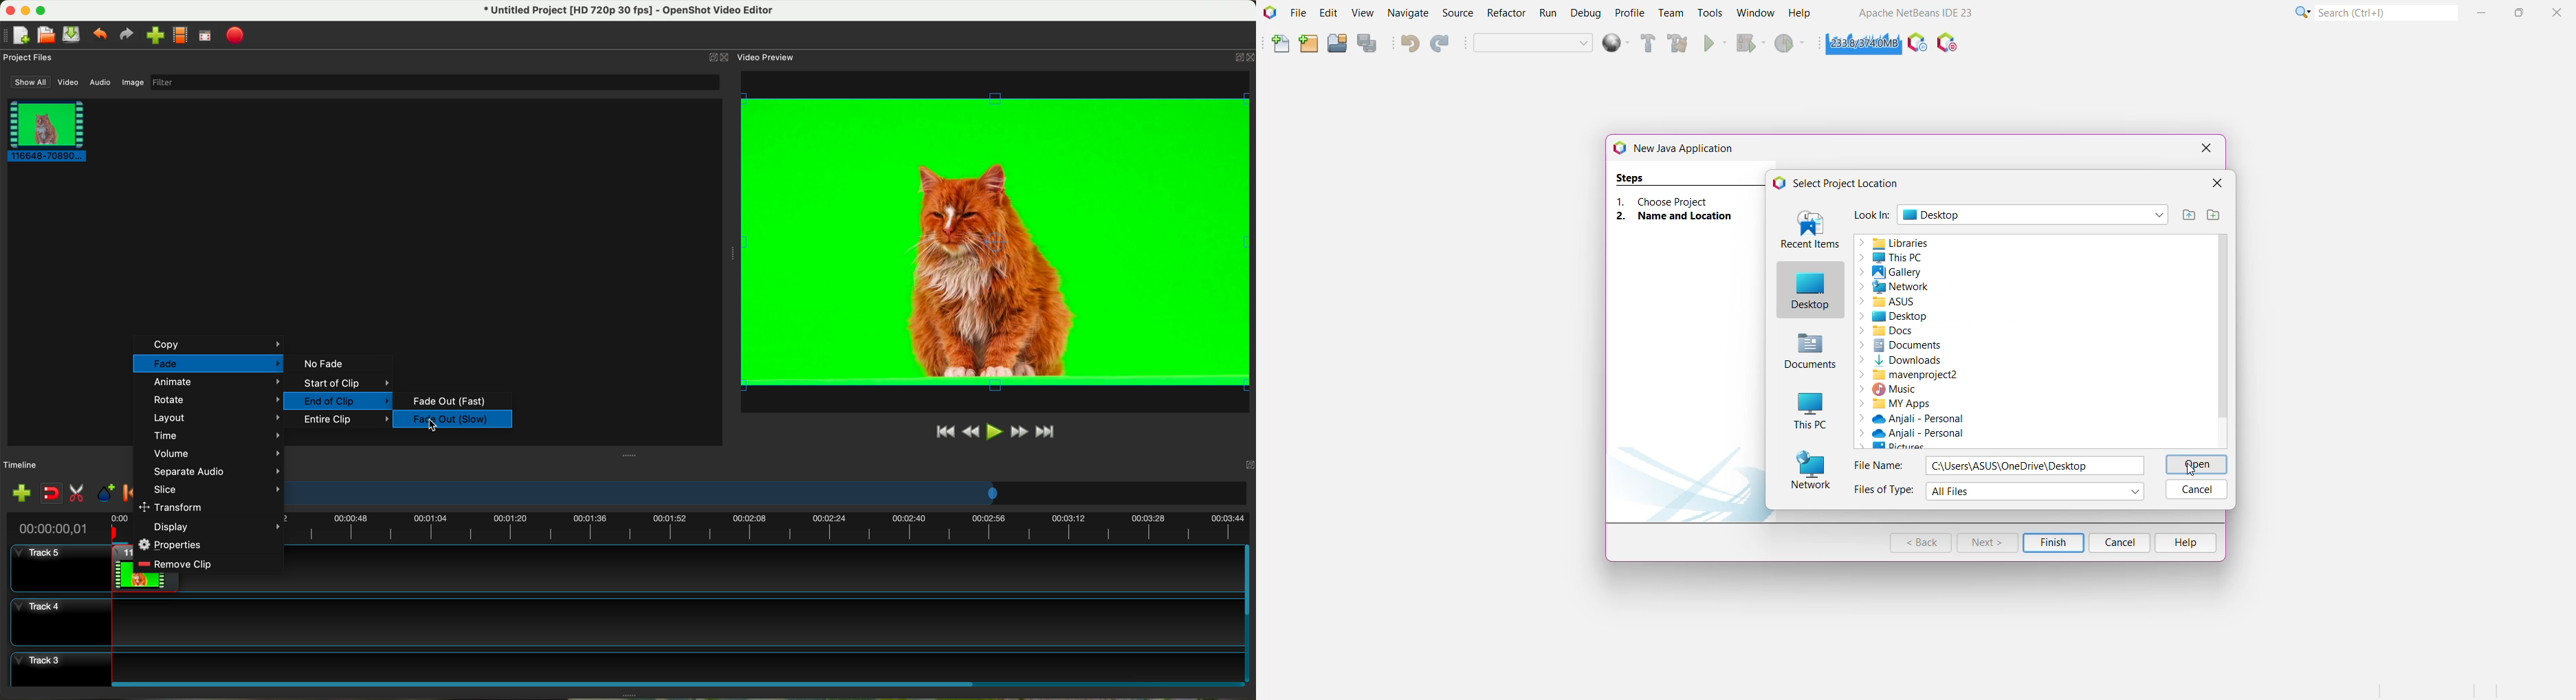 This screenshot has height=700, width=2576. Describe the element at coordinates (106, 493) in the screenshot. I see `add mark` at that location.